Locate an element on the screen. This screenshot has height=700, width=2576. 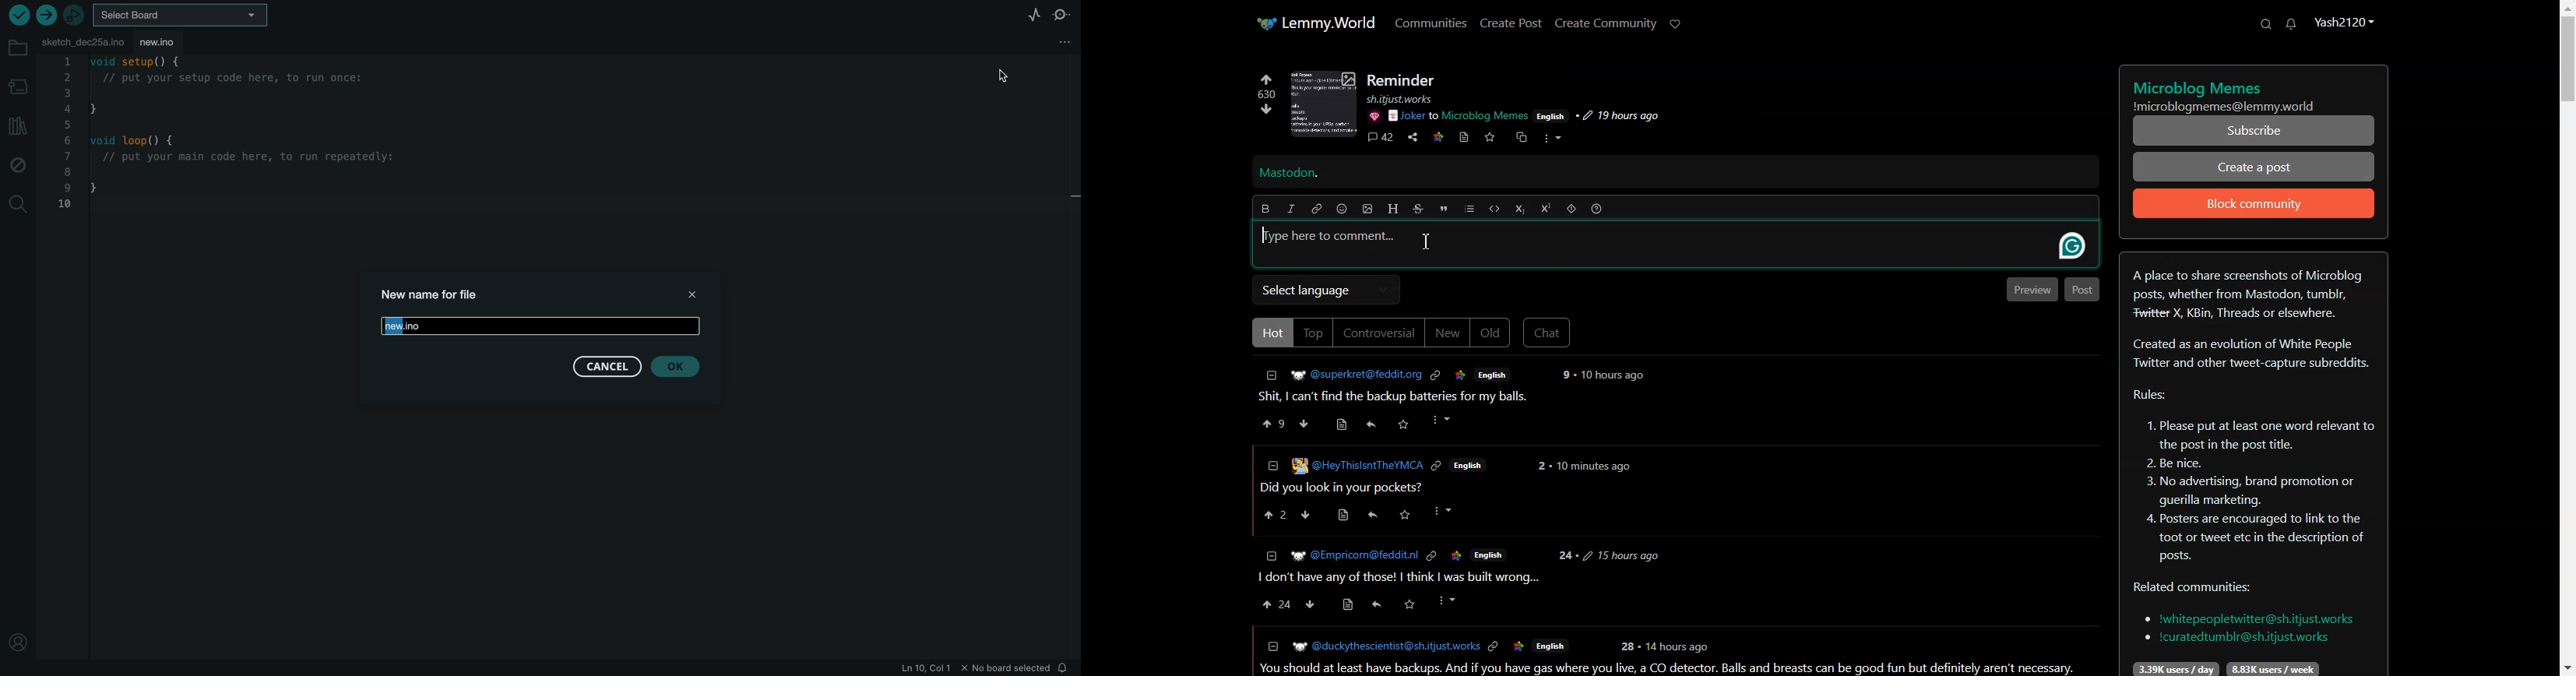
Post is located at coordinates (2082, 290).